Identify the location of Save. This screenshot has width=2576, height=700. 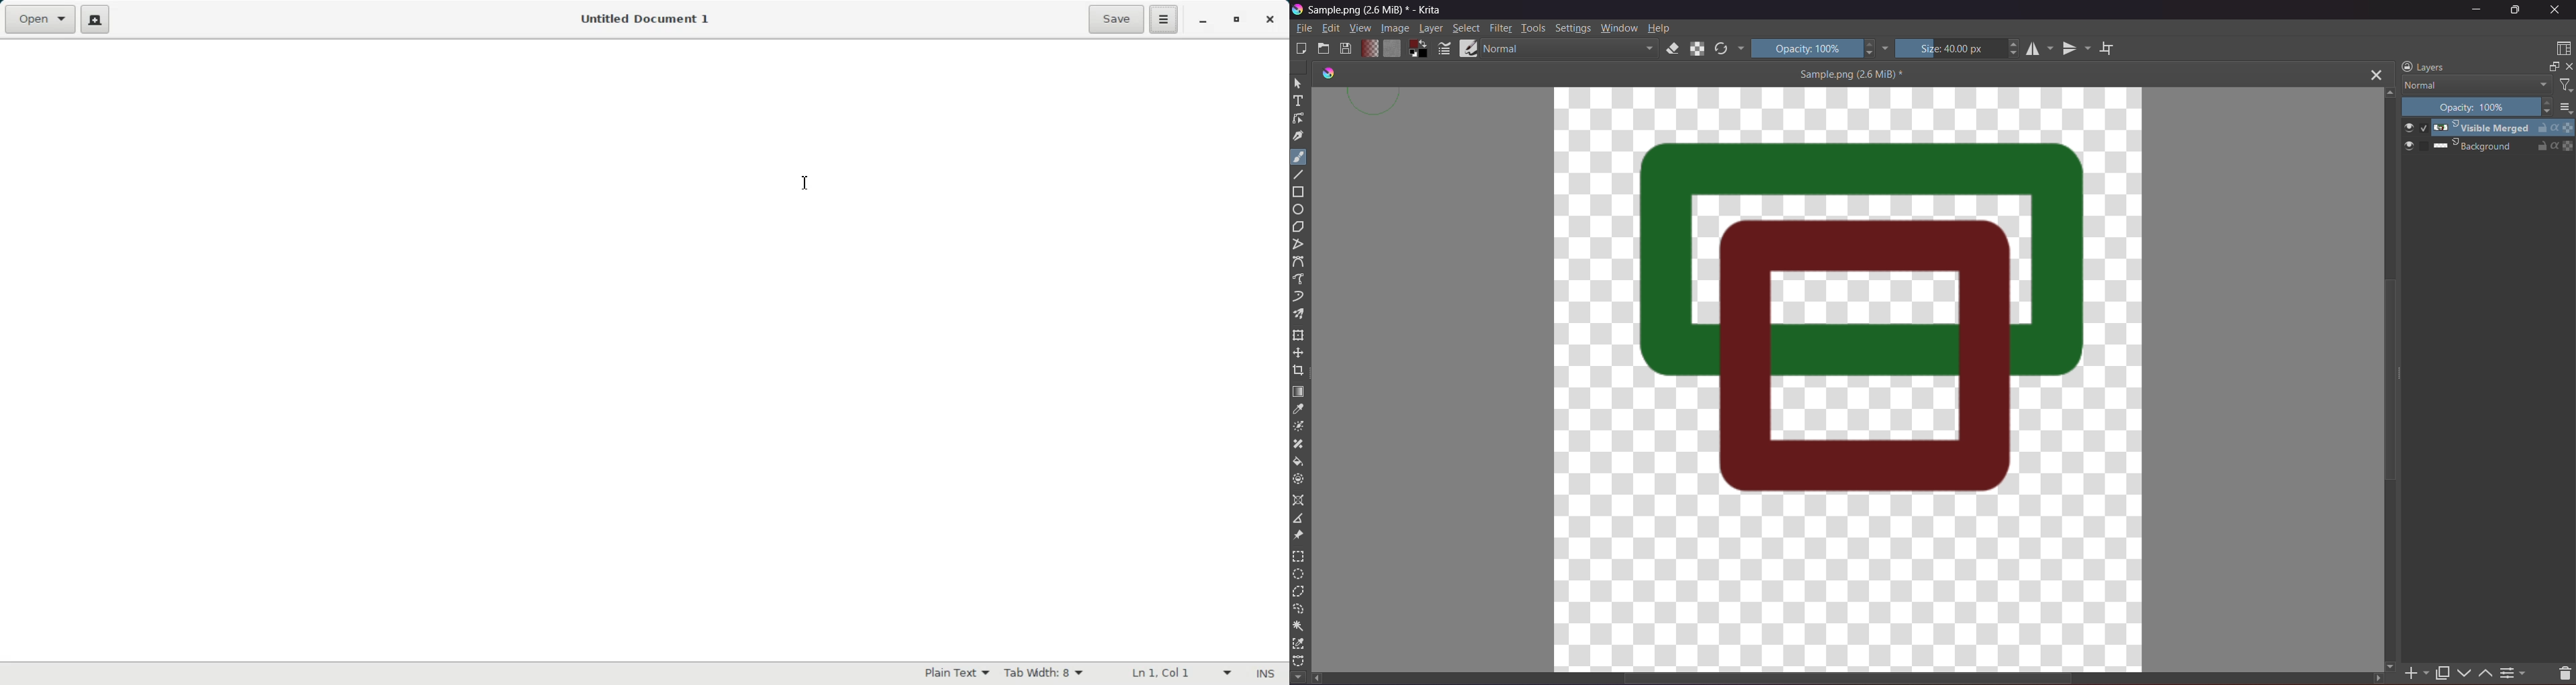
(1346, 49).